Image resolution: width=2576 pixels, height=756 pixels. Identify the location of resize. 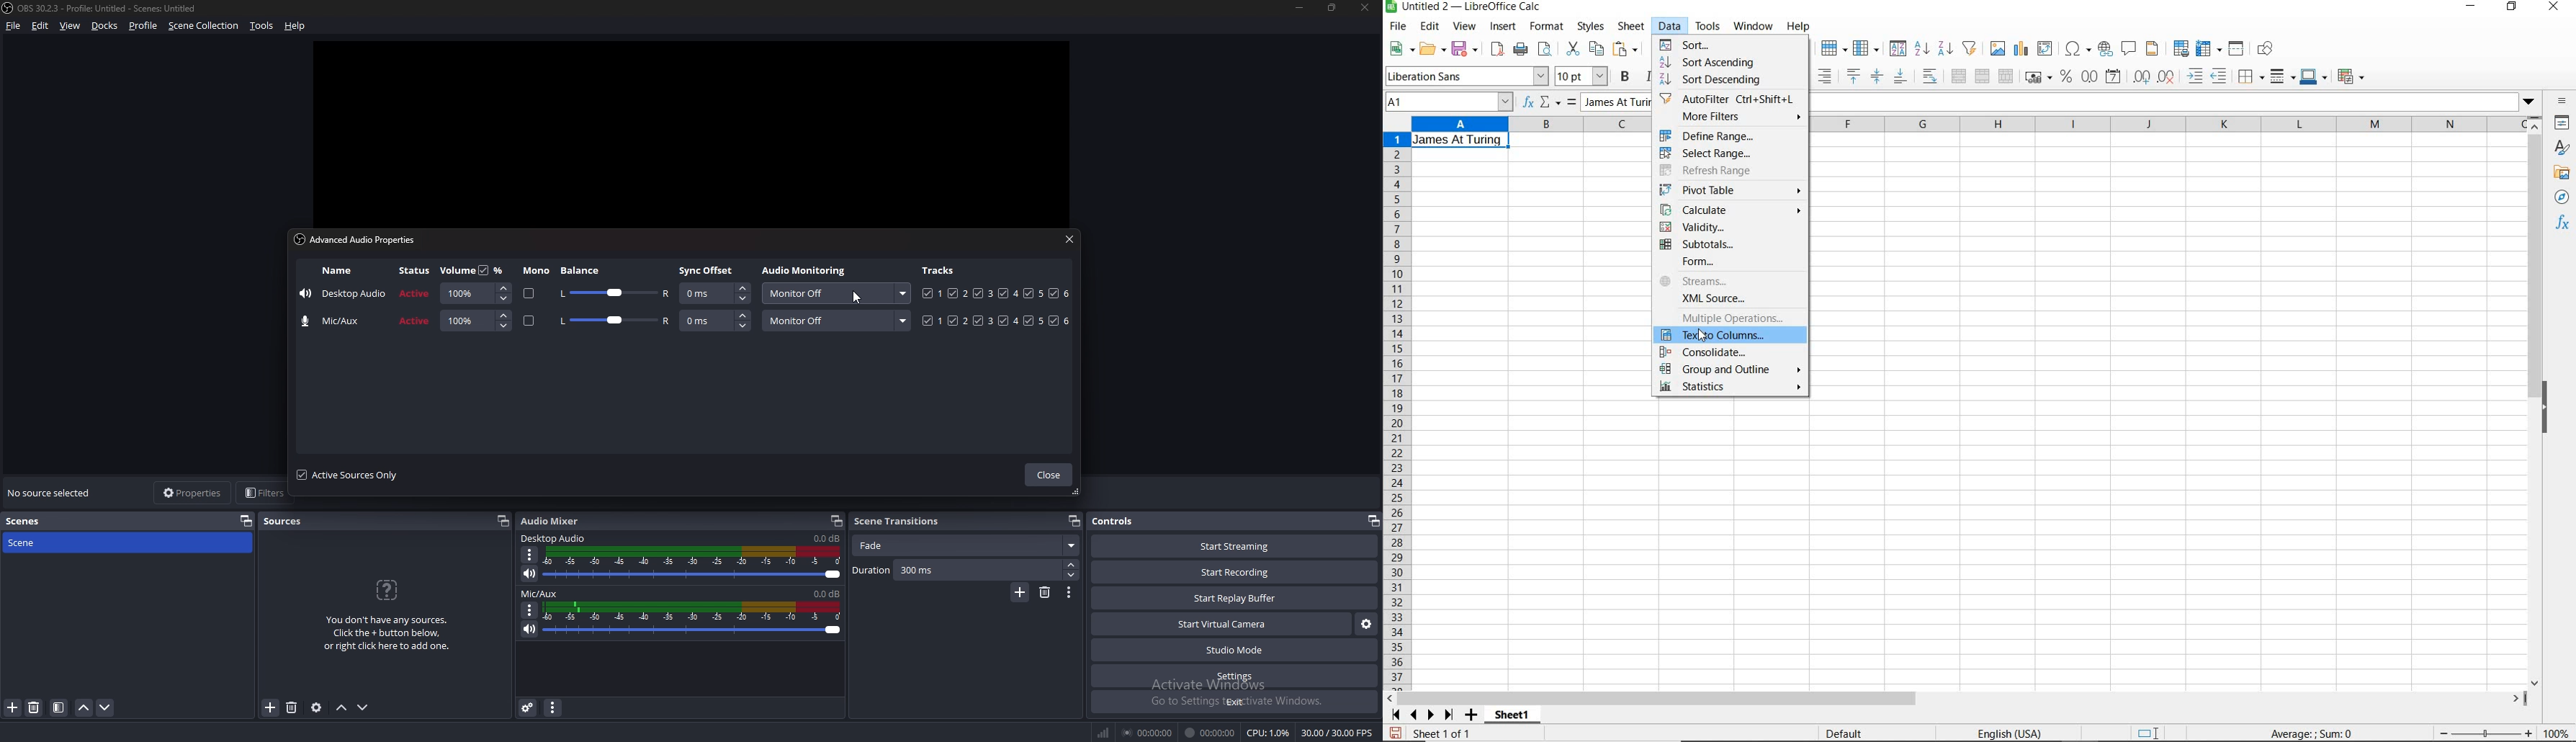
(1332, 7).